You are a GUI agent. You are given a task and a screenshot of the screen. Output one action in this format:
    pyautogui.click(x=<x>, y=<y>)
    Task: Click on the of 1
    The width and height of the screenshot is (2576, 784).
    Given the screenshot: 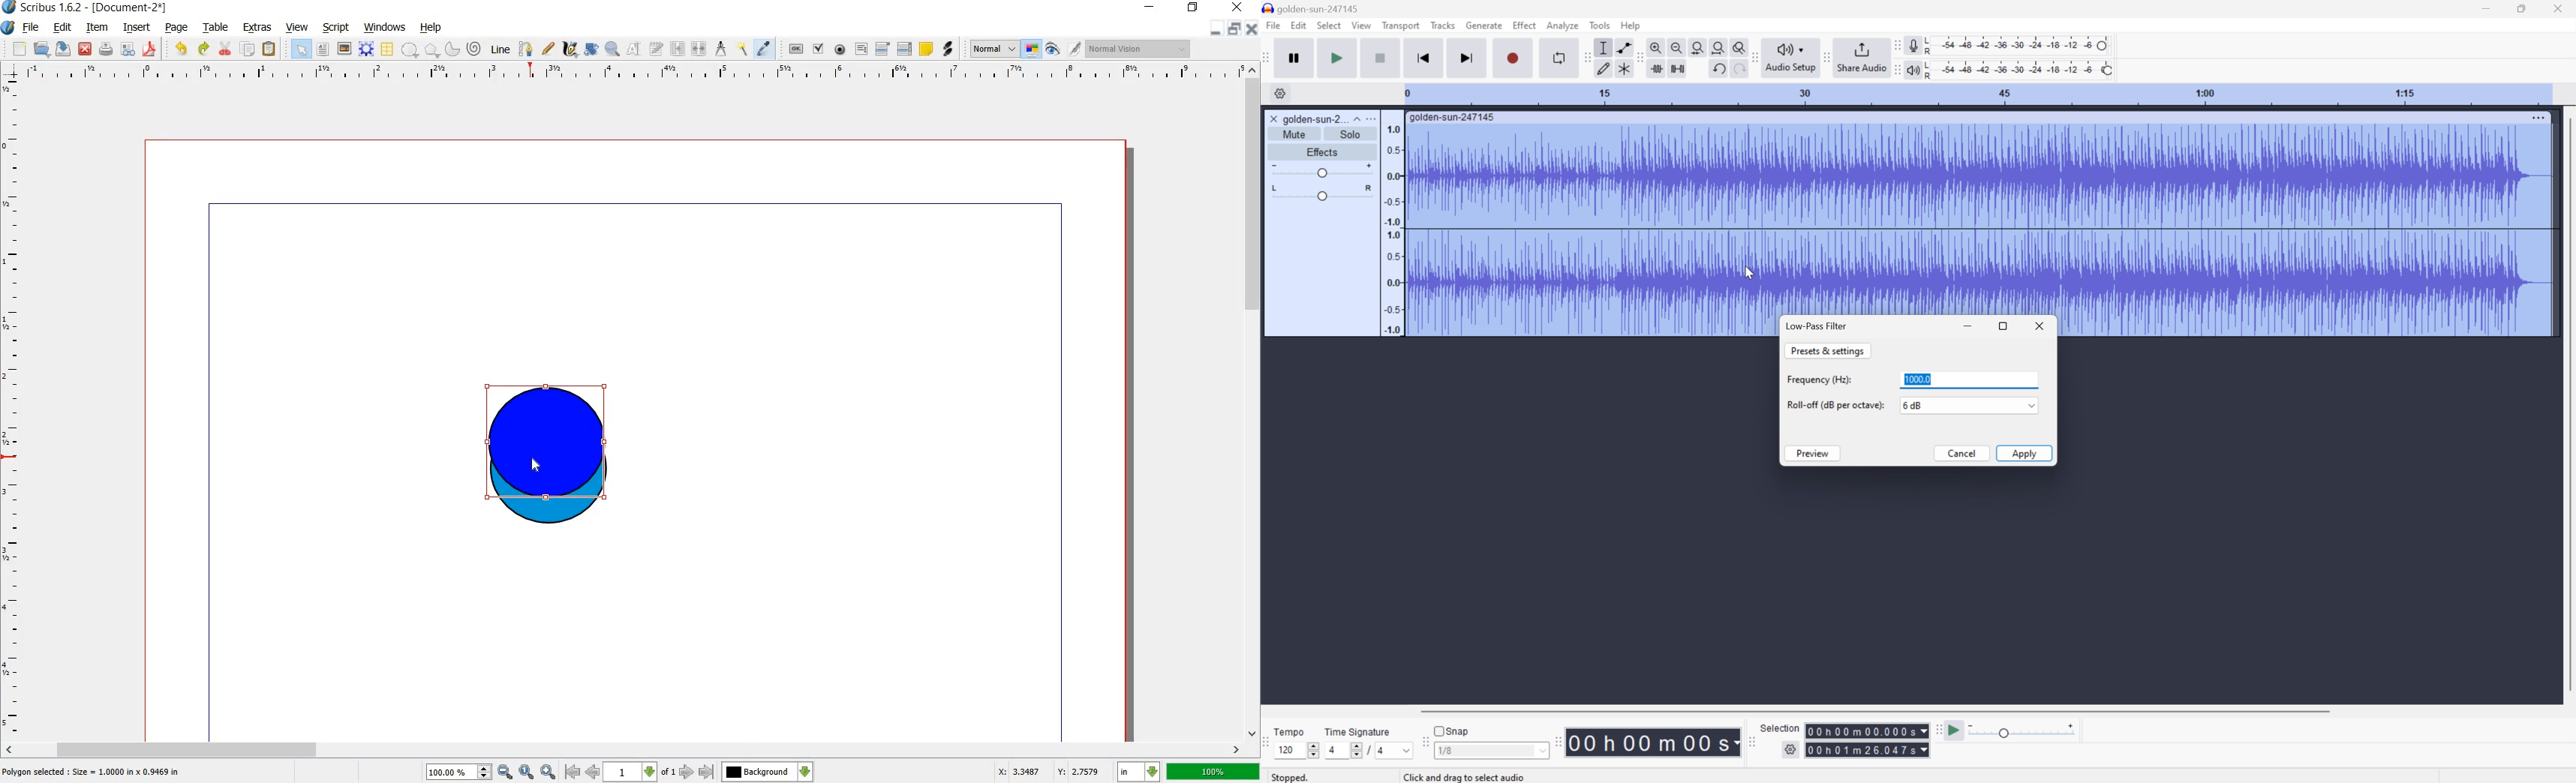 What is the action you would take?
    pyautogui.click(x=668, y=772)
    